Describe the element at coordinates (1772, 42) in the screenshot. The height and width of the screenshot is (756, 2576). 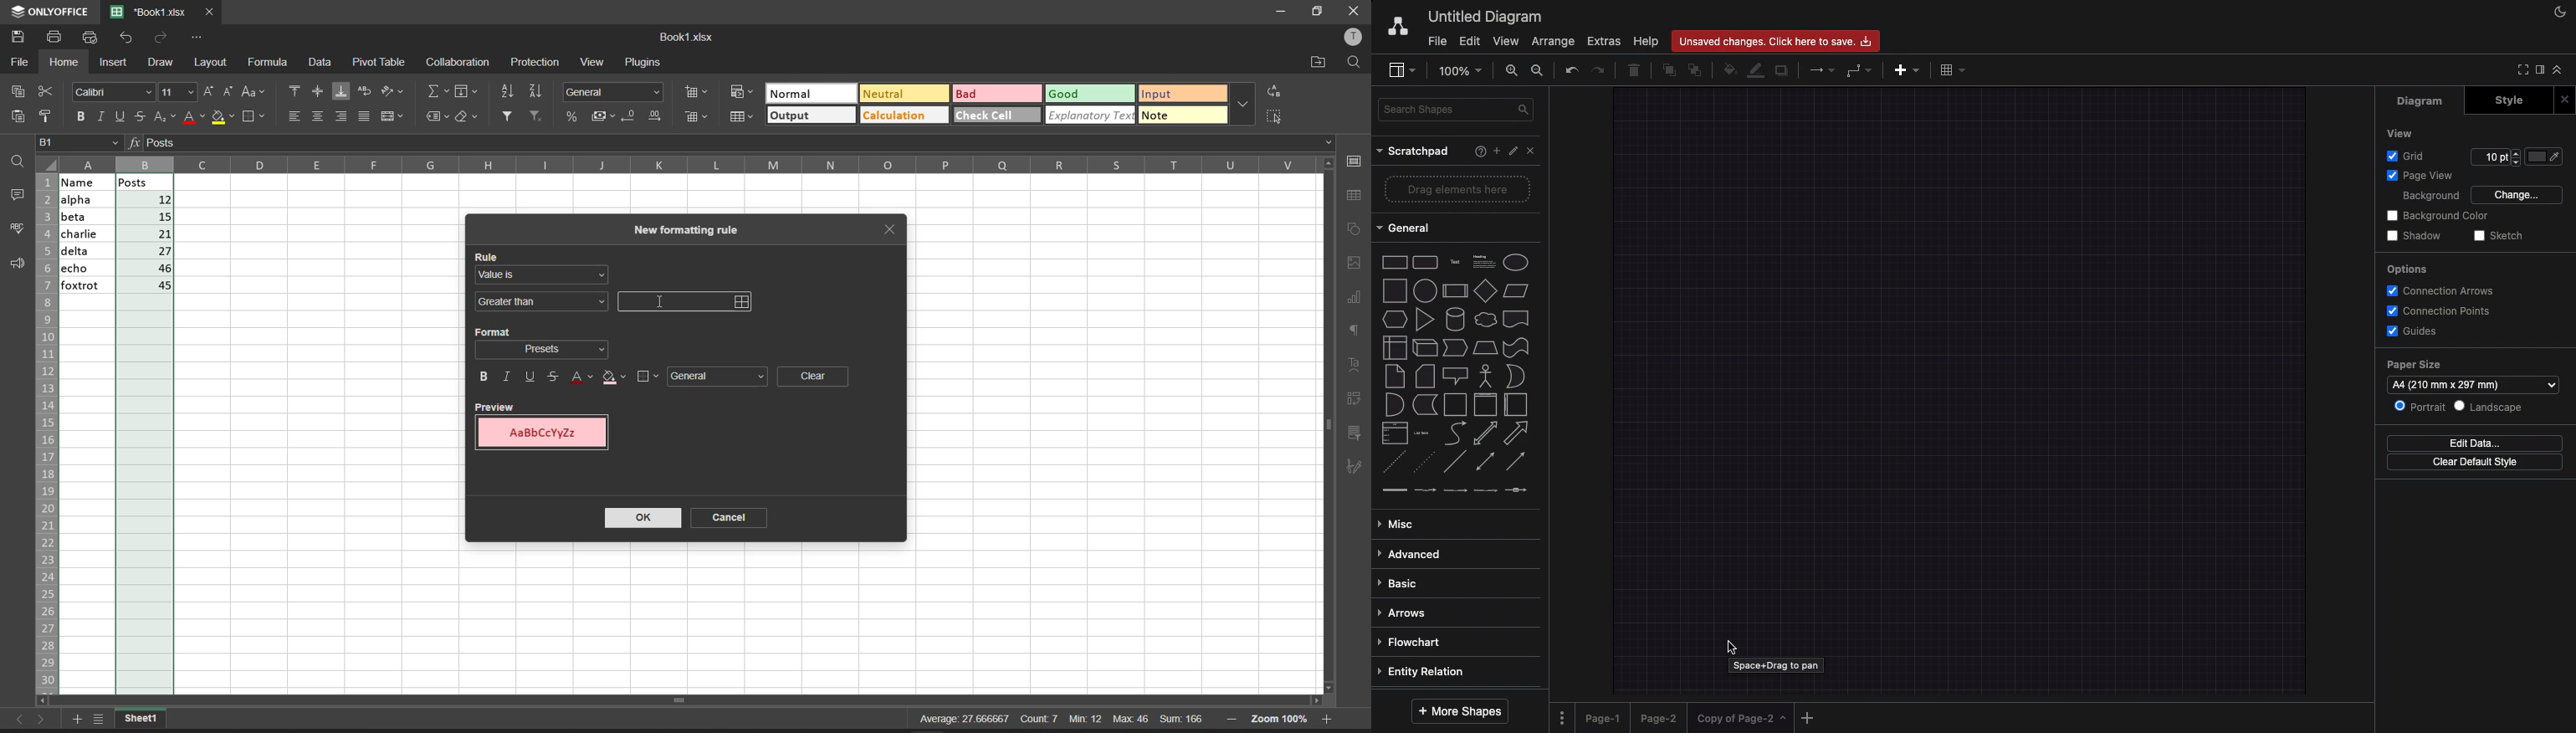
I see `Unsaved changes. click here to save` at that location.